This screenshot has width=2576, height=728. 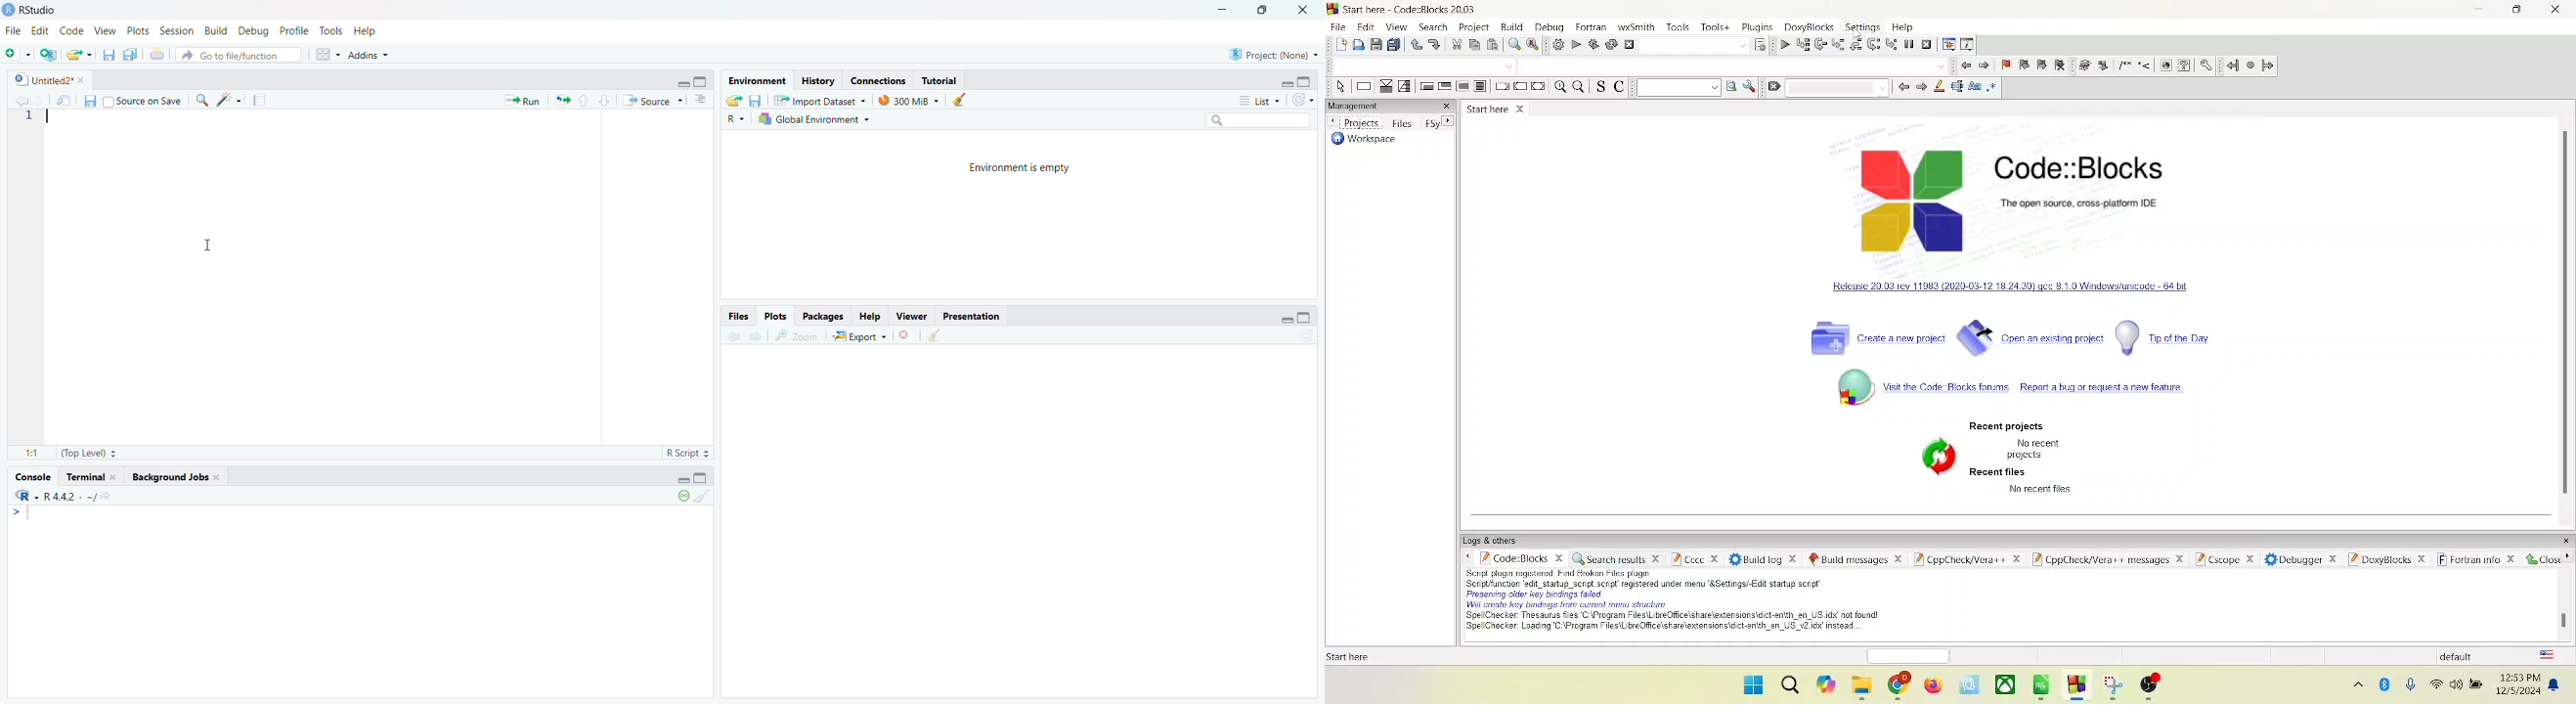 What do you see at coordinates (1827, 686) in the screenshot?
I see `copilot` at bounding box center [1827, 686].